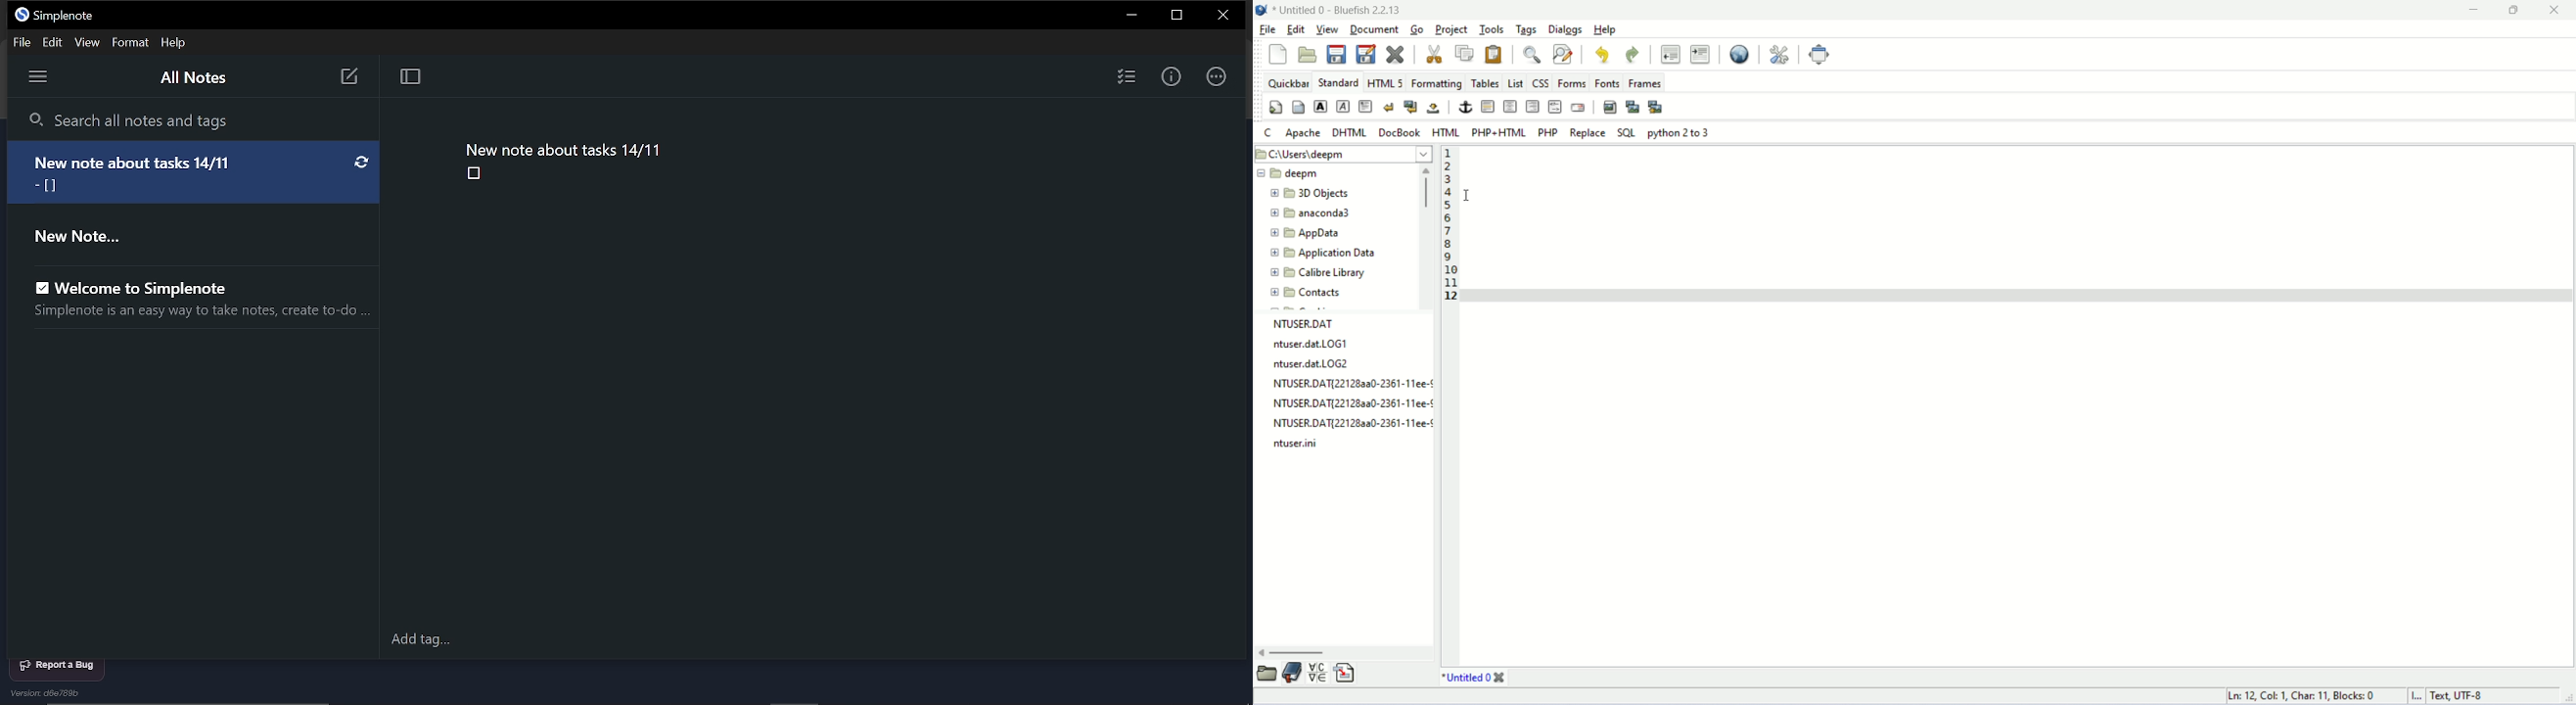 This screenshot has height=728, width=2576. I want to click on application icon, so click(1262, 9).